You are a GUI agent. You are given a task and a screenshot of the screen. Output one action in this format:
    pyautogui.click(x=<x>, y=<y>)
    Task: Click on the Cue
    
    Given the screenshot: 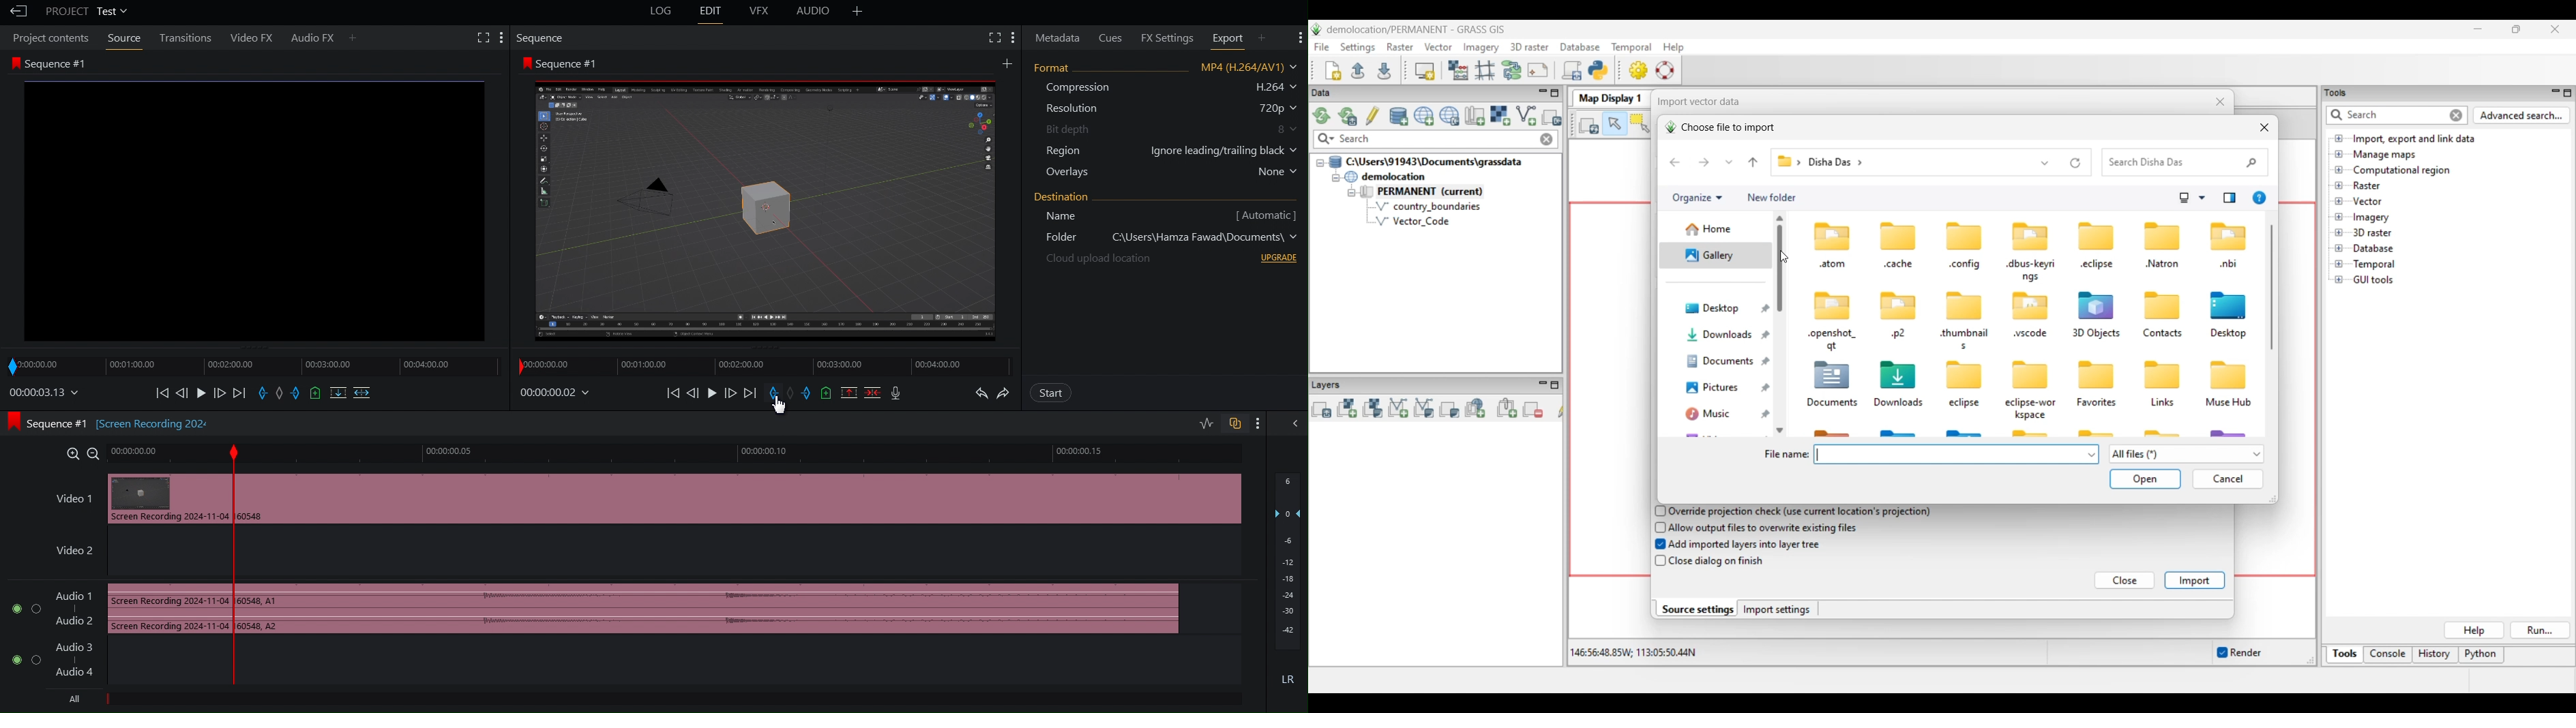 What is the action you would take?
    pyautogui.click(x=827, y=393)
    